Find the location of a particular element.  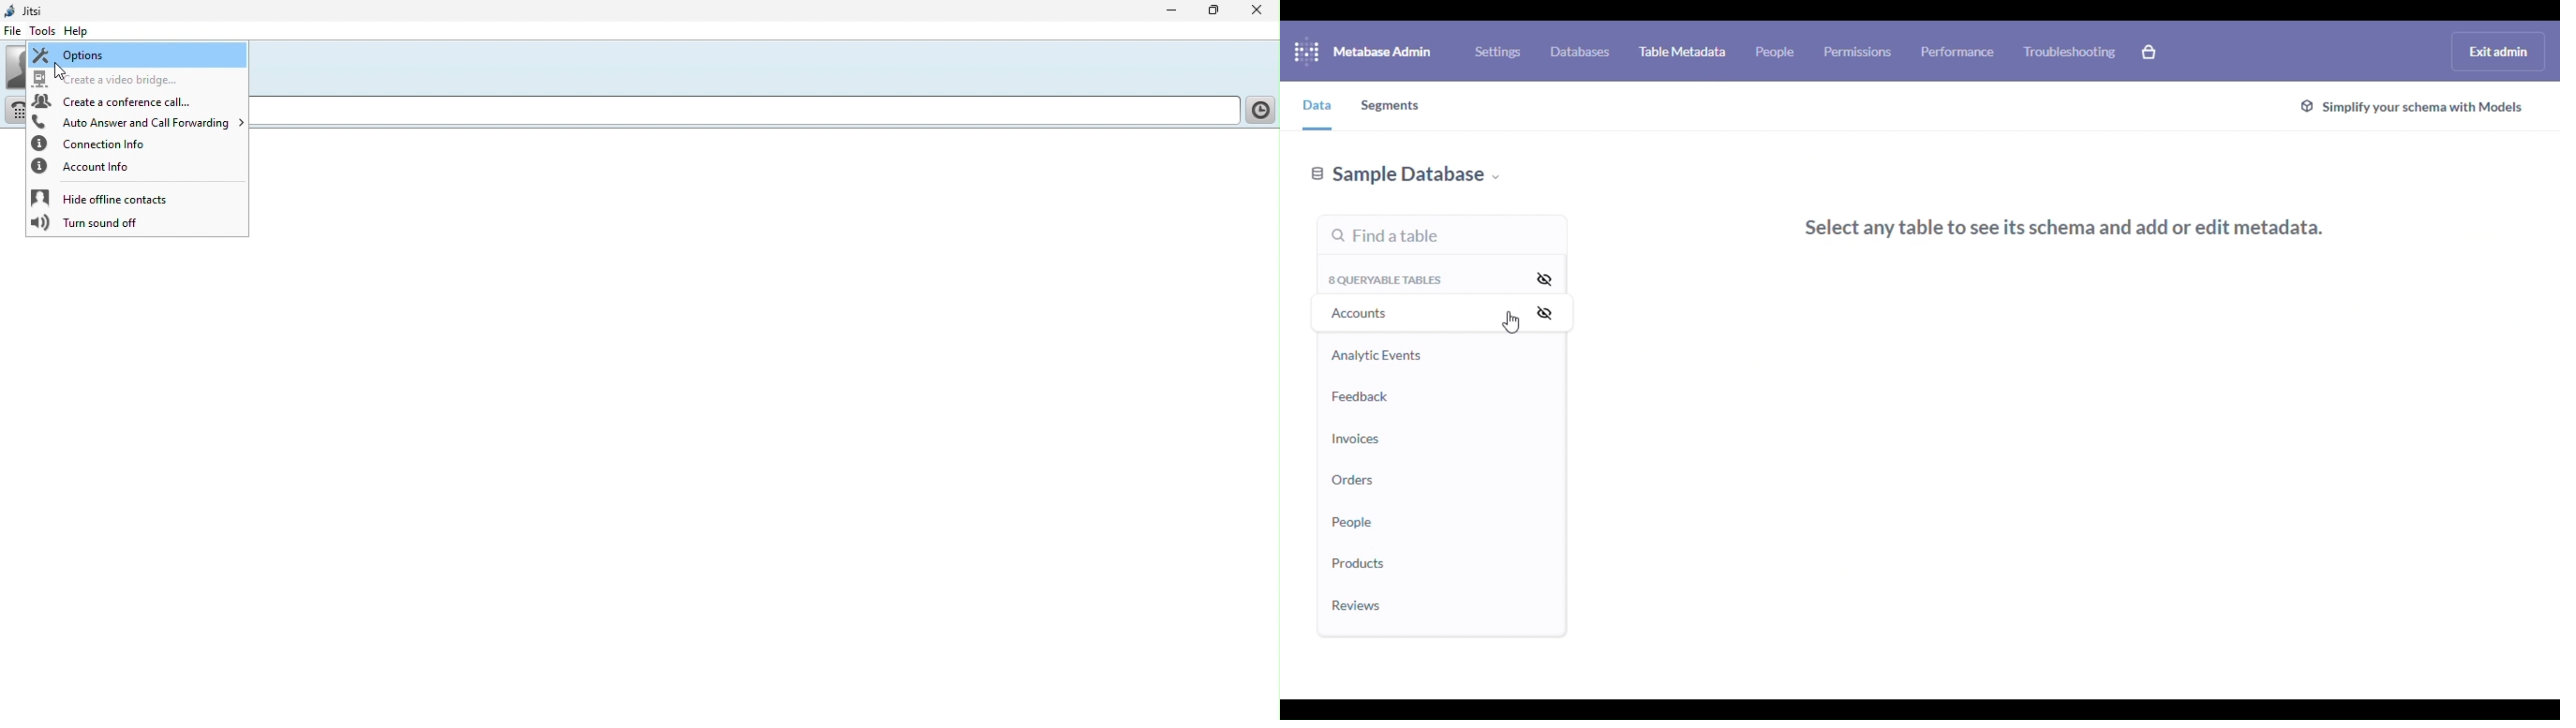

help is located at coordinates (80, 31).